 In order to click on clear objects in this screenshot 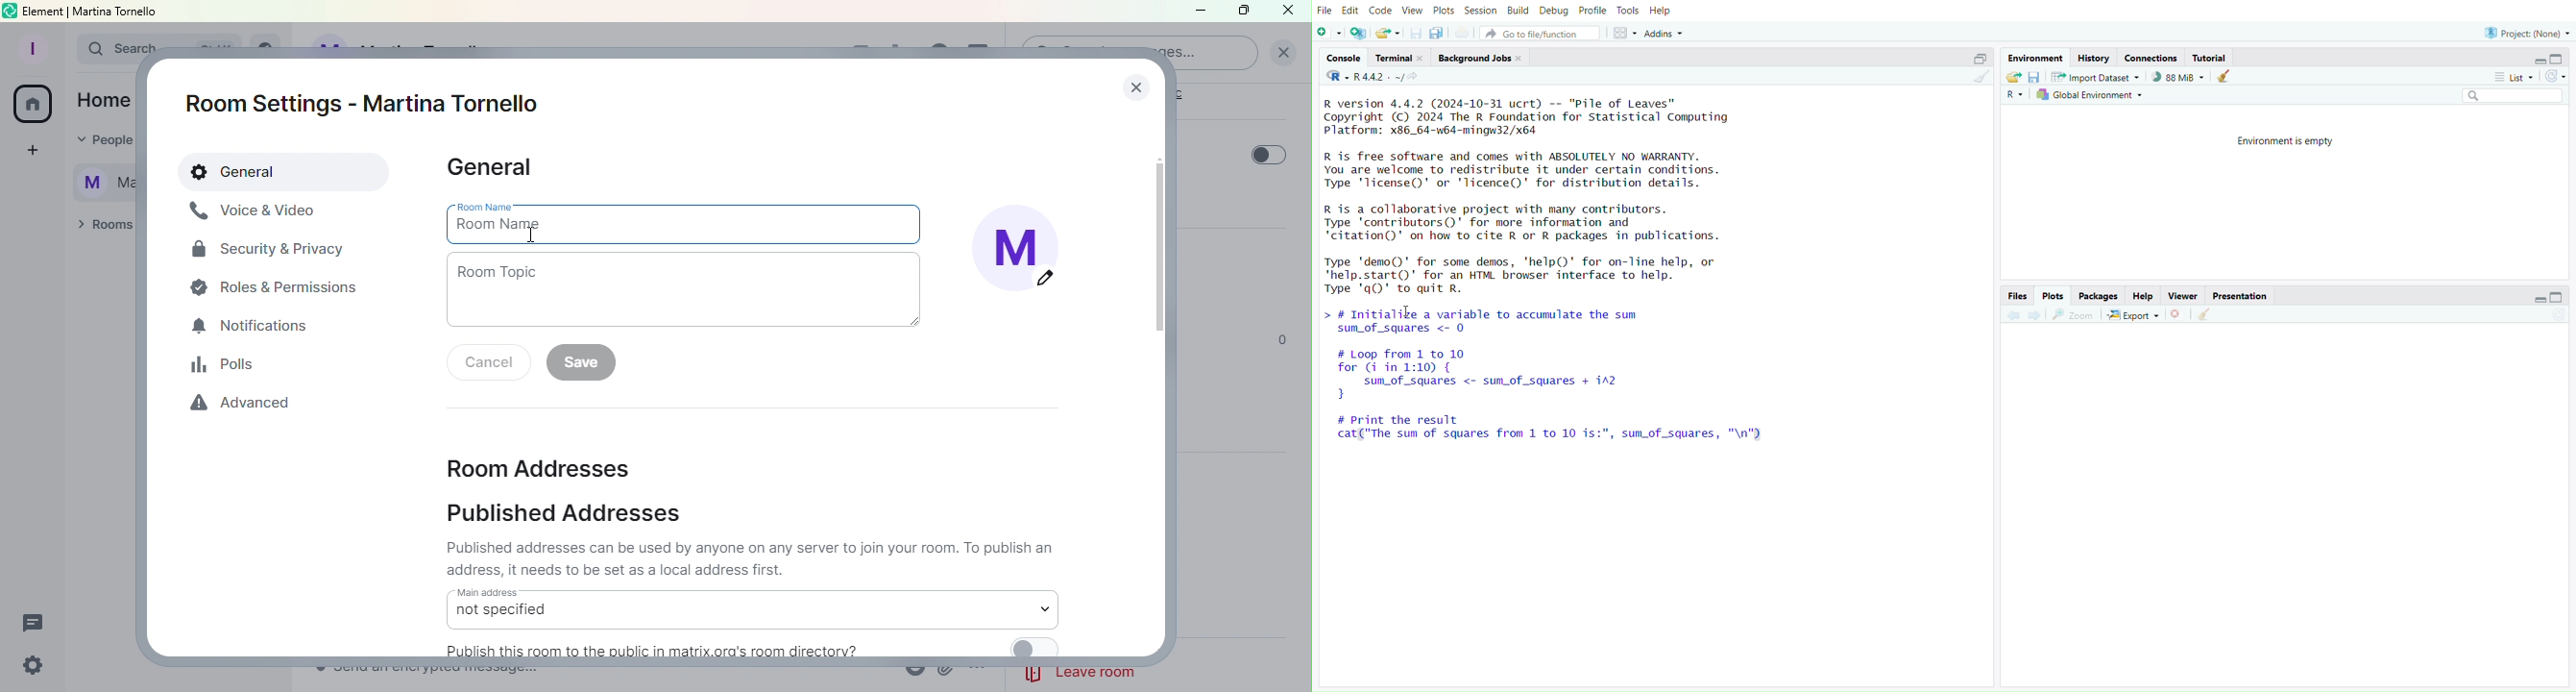, I will do `click(2227, 78)`.